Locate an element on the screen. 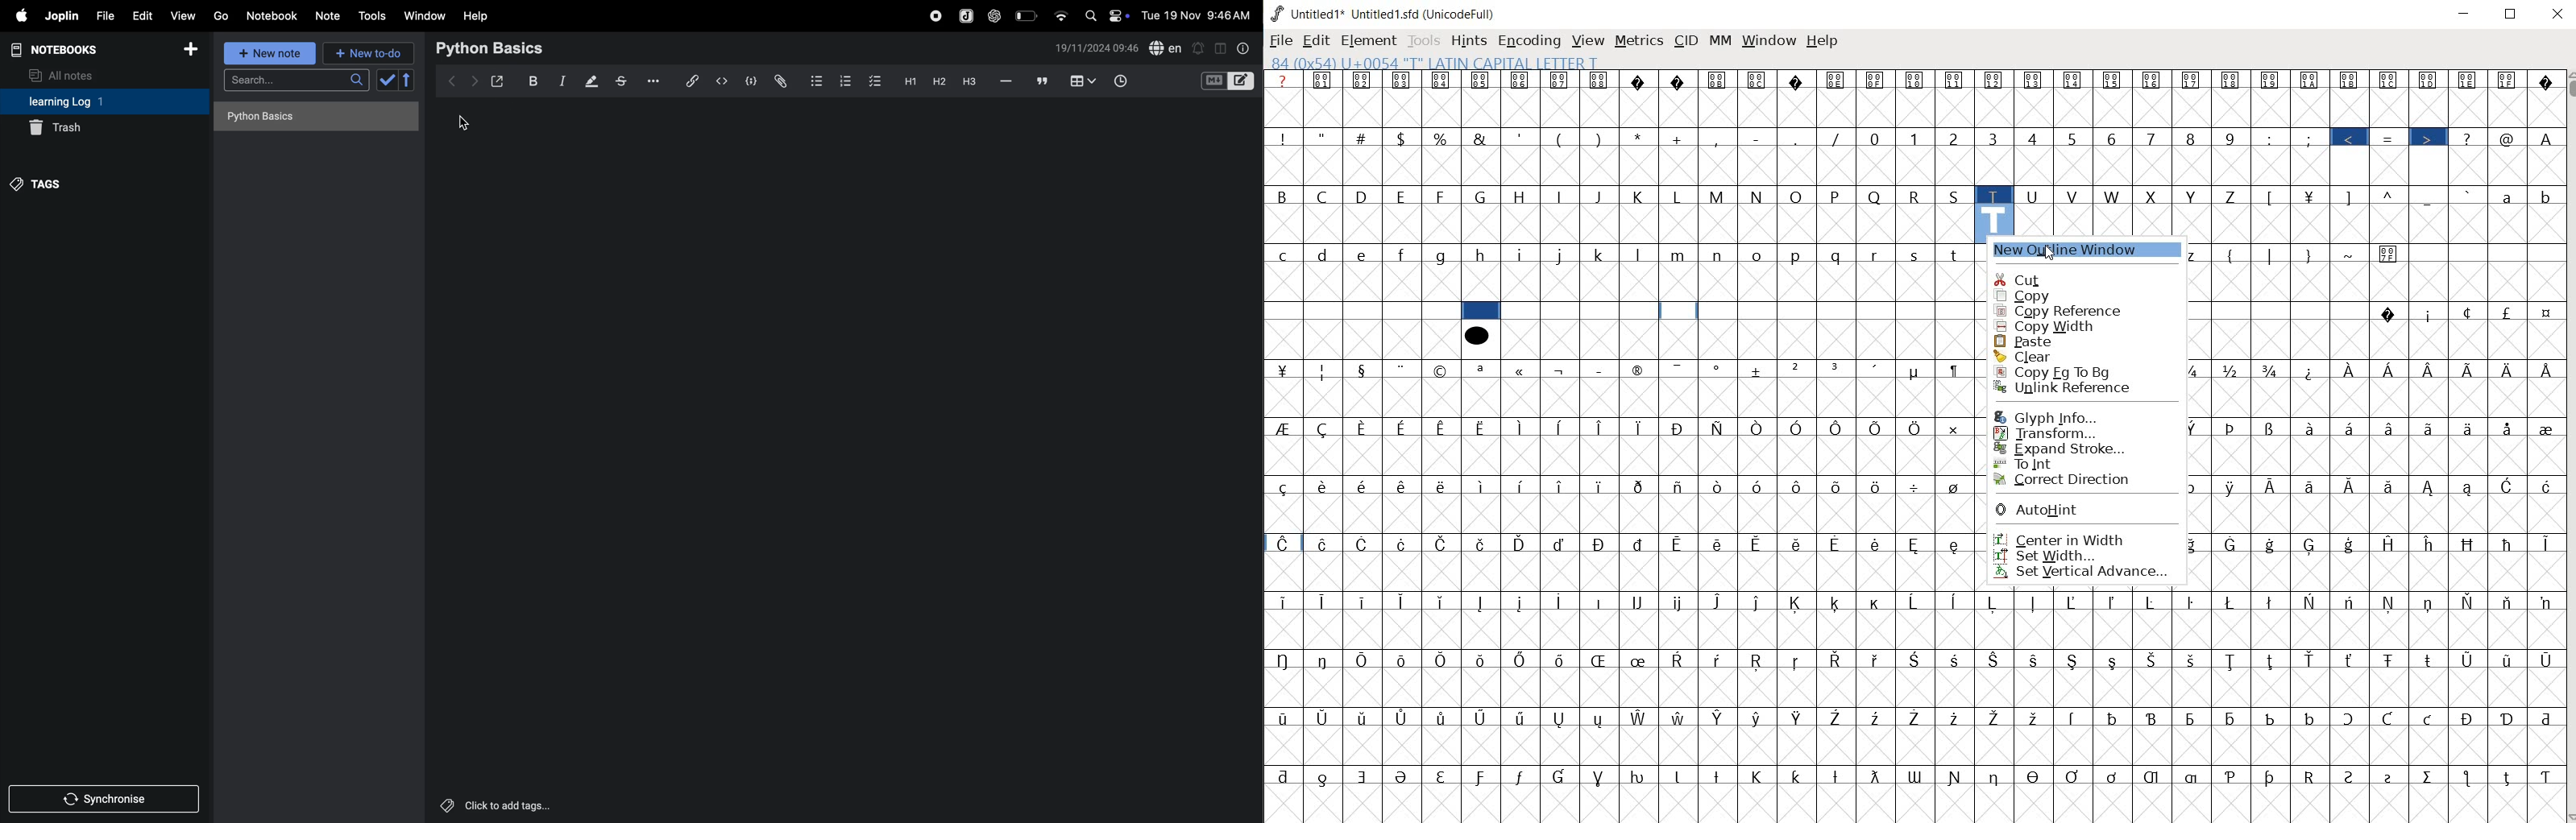 This screenshot has width=2576, height=840. Symbol is located at coordinates (2234, 544).